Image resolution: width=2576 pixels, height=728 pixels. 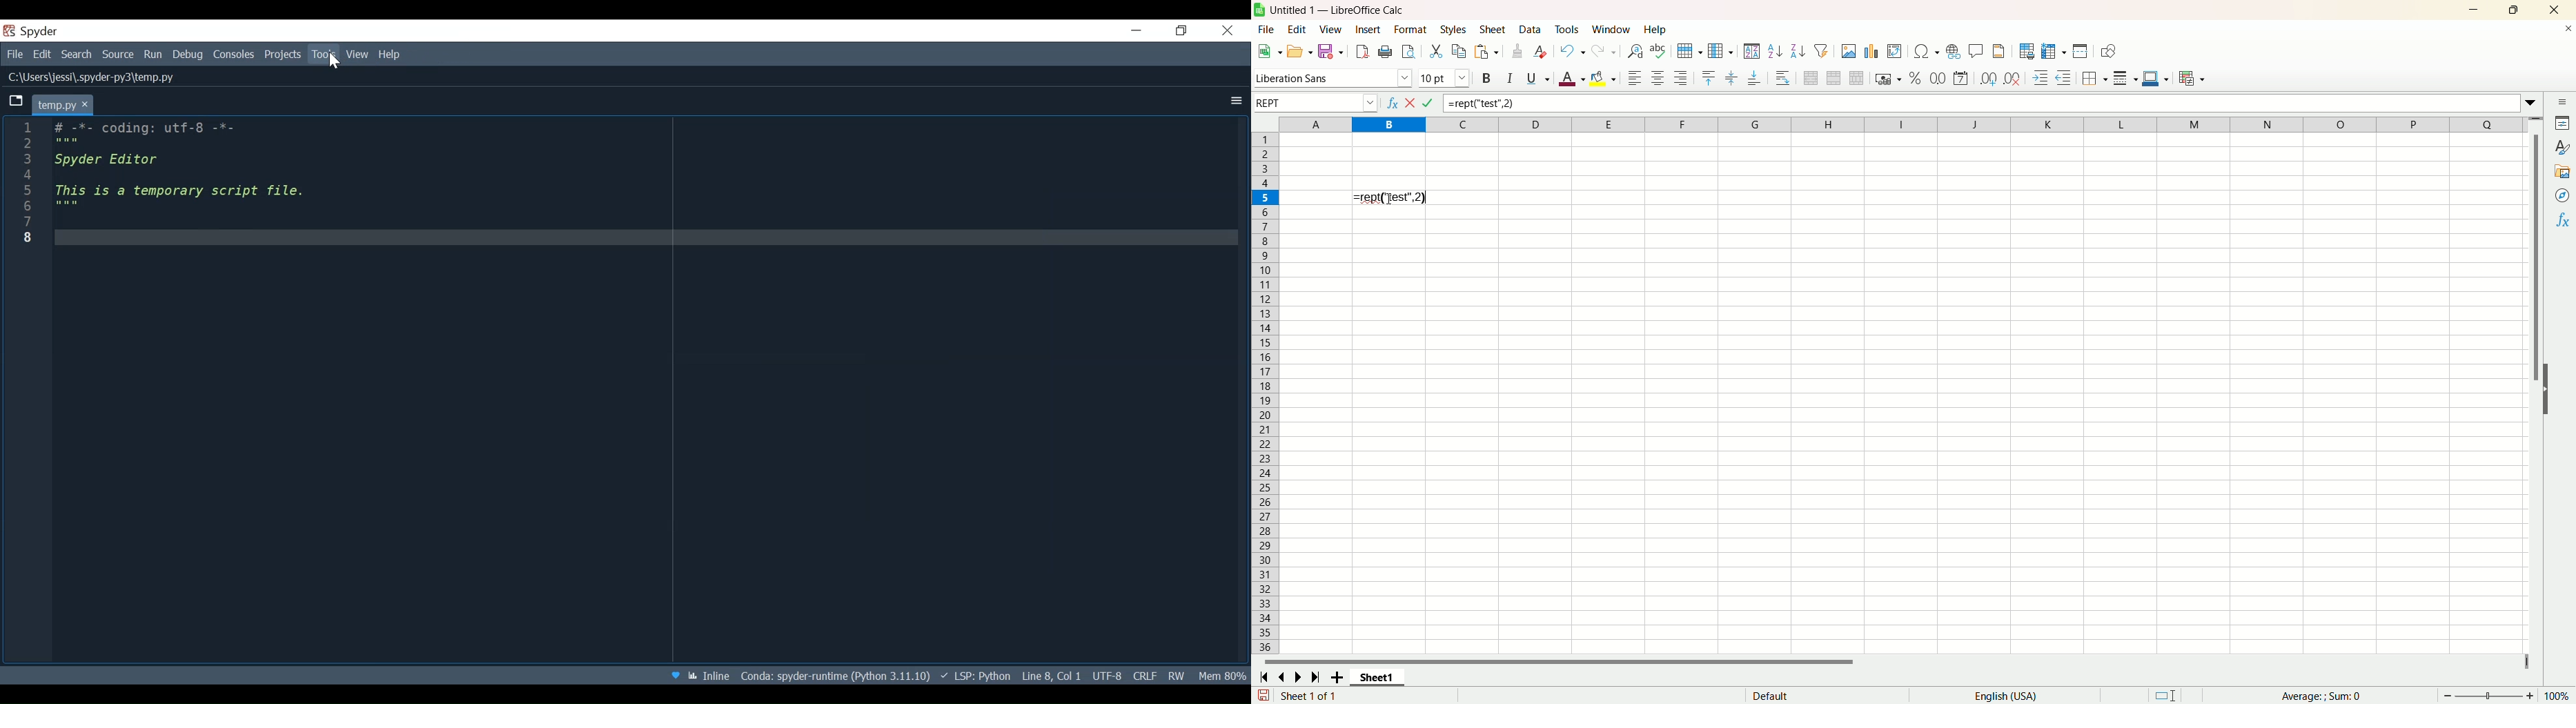 What do you see at coordinates (1495, 29) in the screenshot?
I see `sheet` at bounding box center [1495, 29].